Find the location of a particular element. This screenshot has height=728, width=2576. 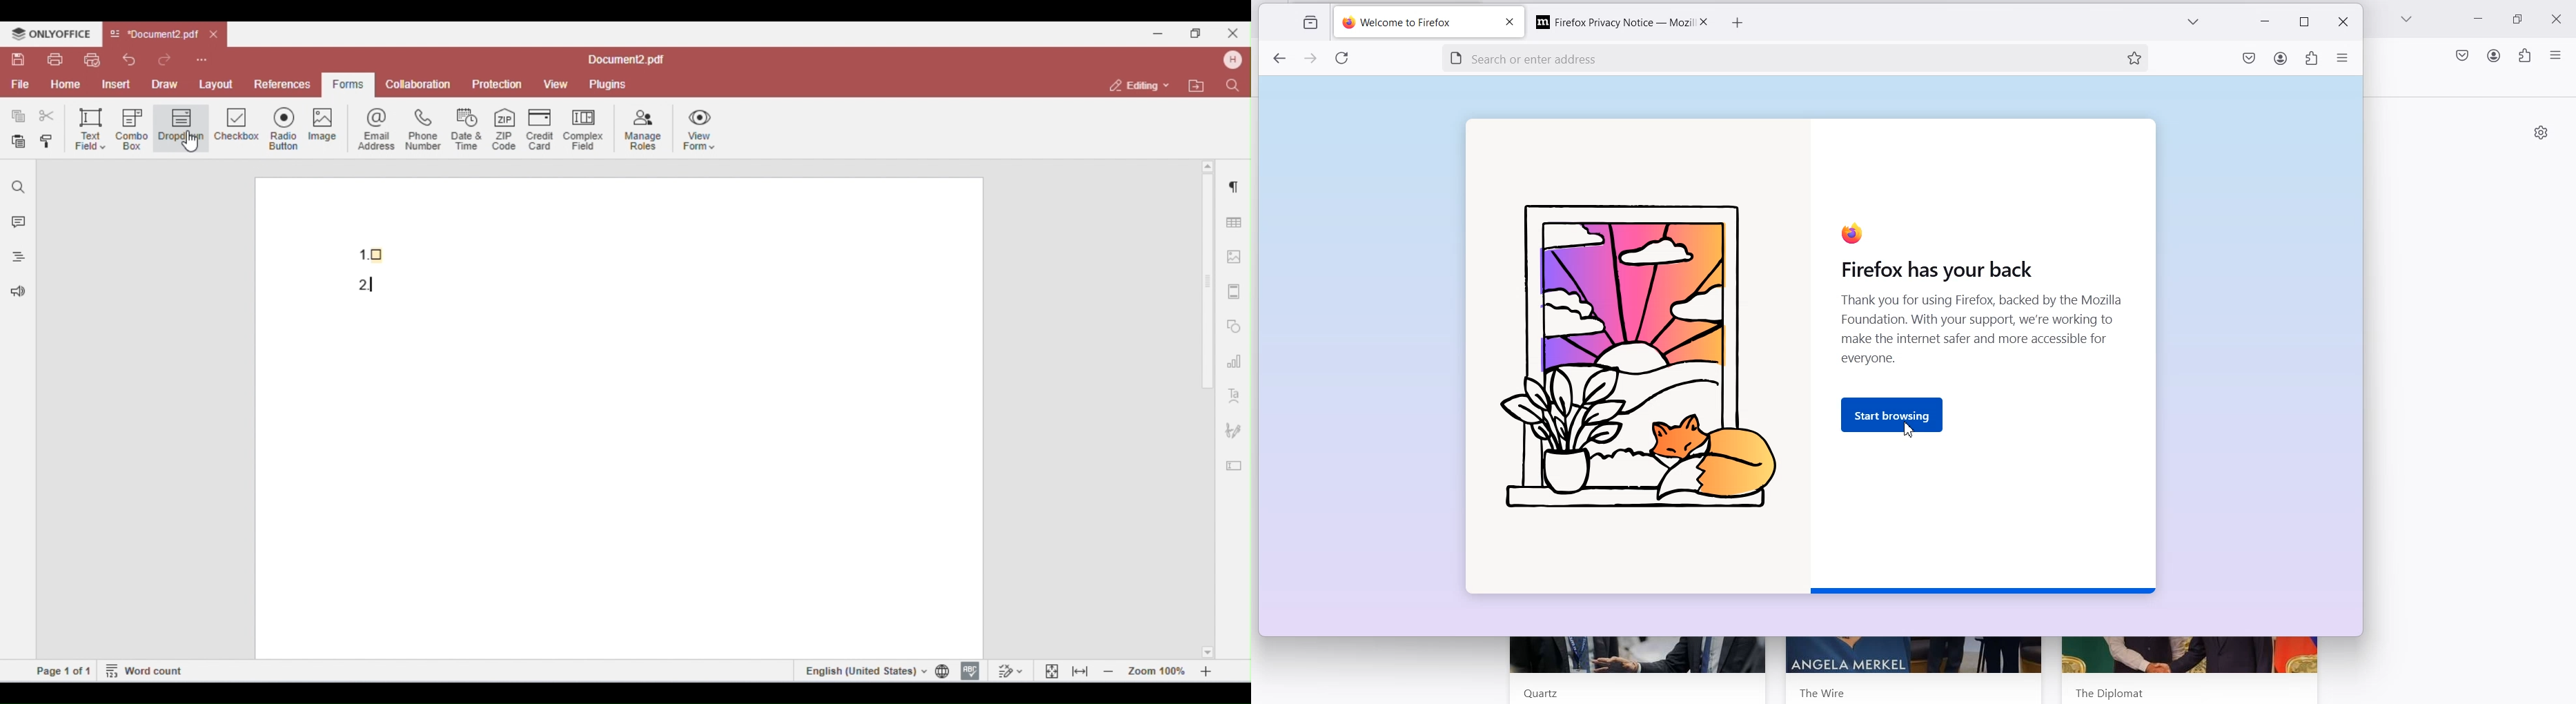

search or enter address is located at coordinates (1760, 57).